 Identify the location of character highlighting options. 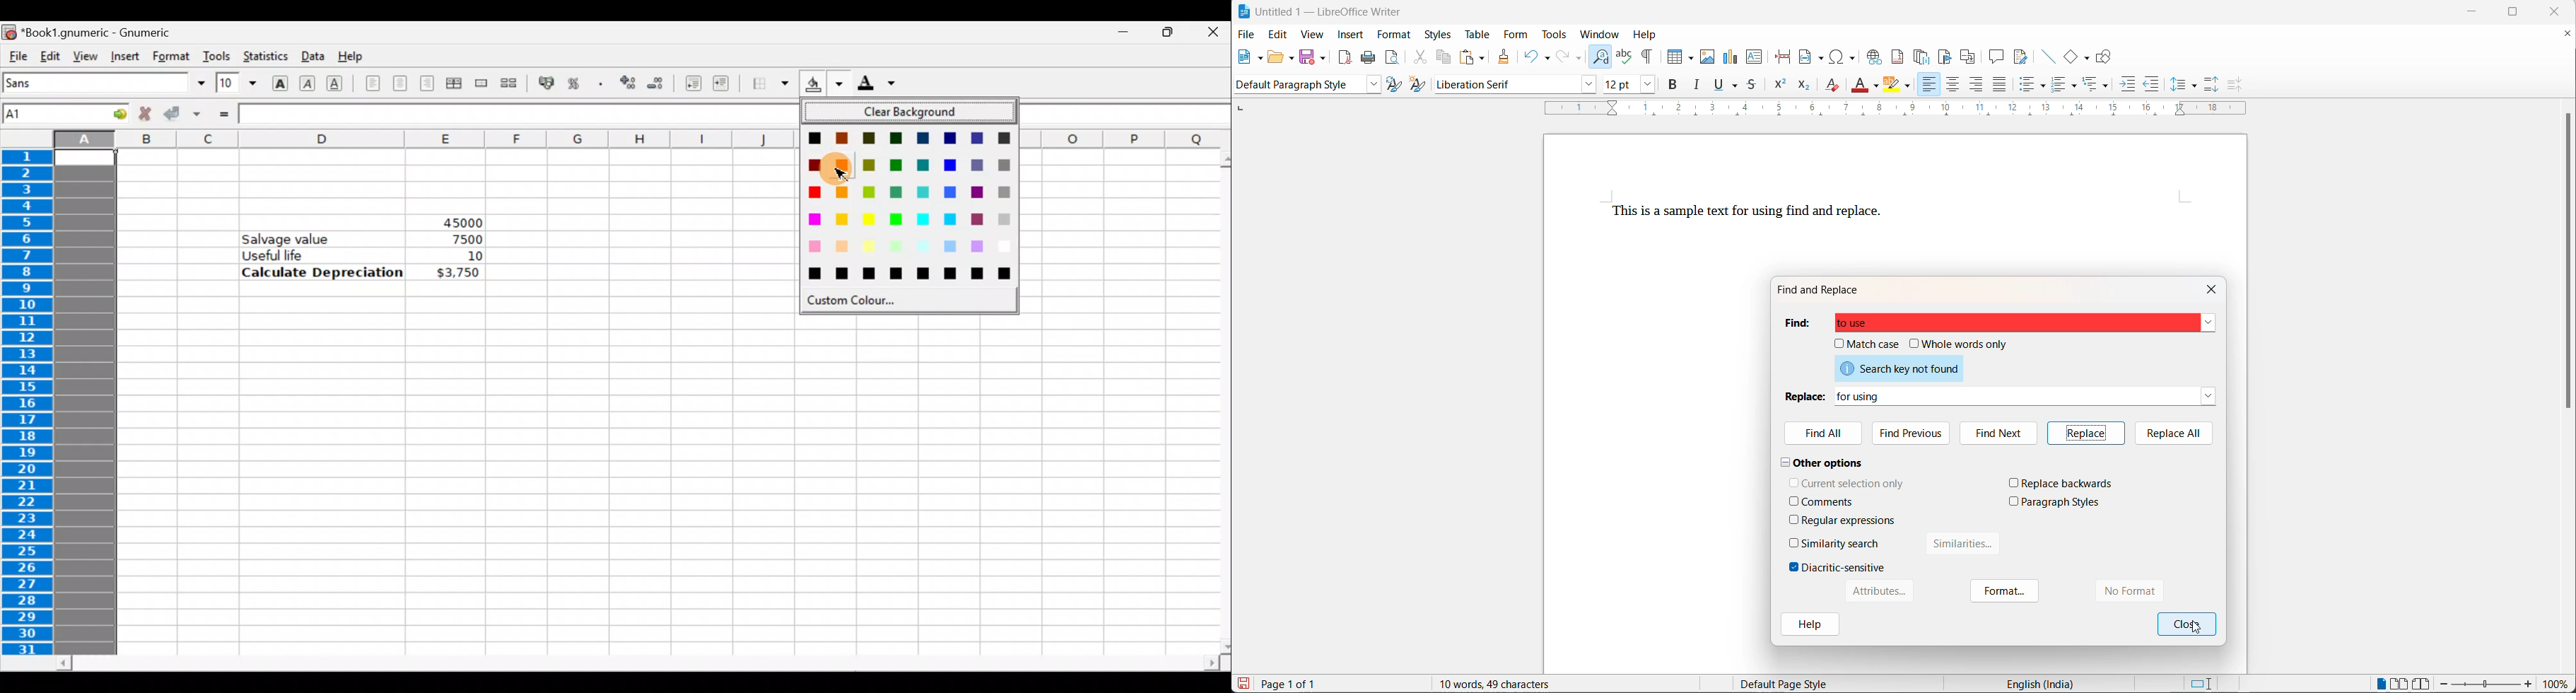
(1910, 87).